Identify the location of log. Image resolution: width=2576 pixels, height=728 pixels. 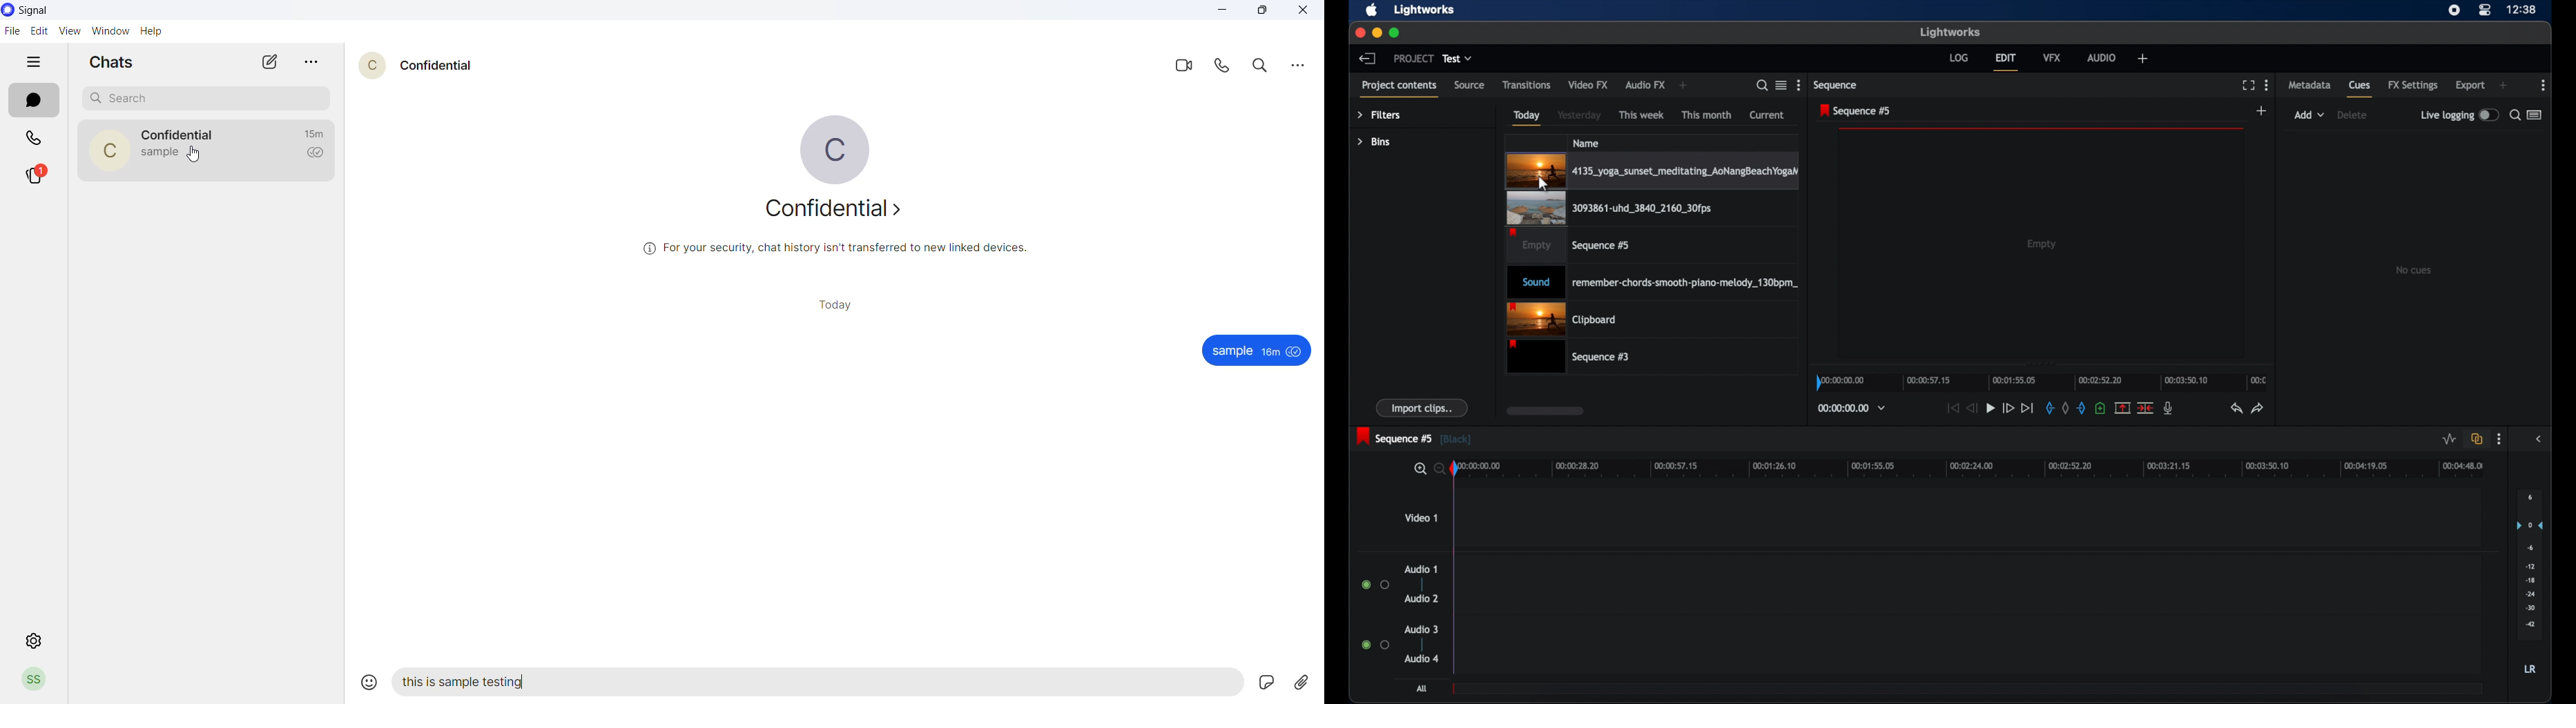
(1959, 57).